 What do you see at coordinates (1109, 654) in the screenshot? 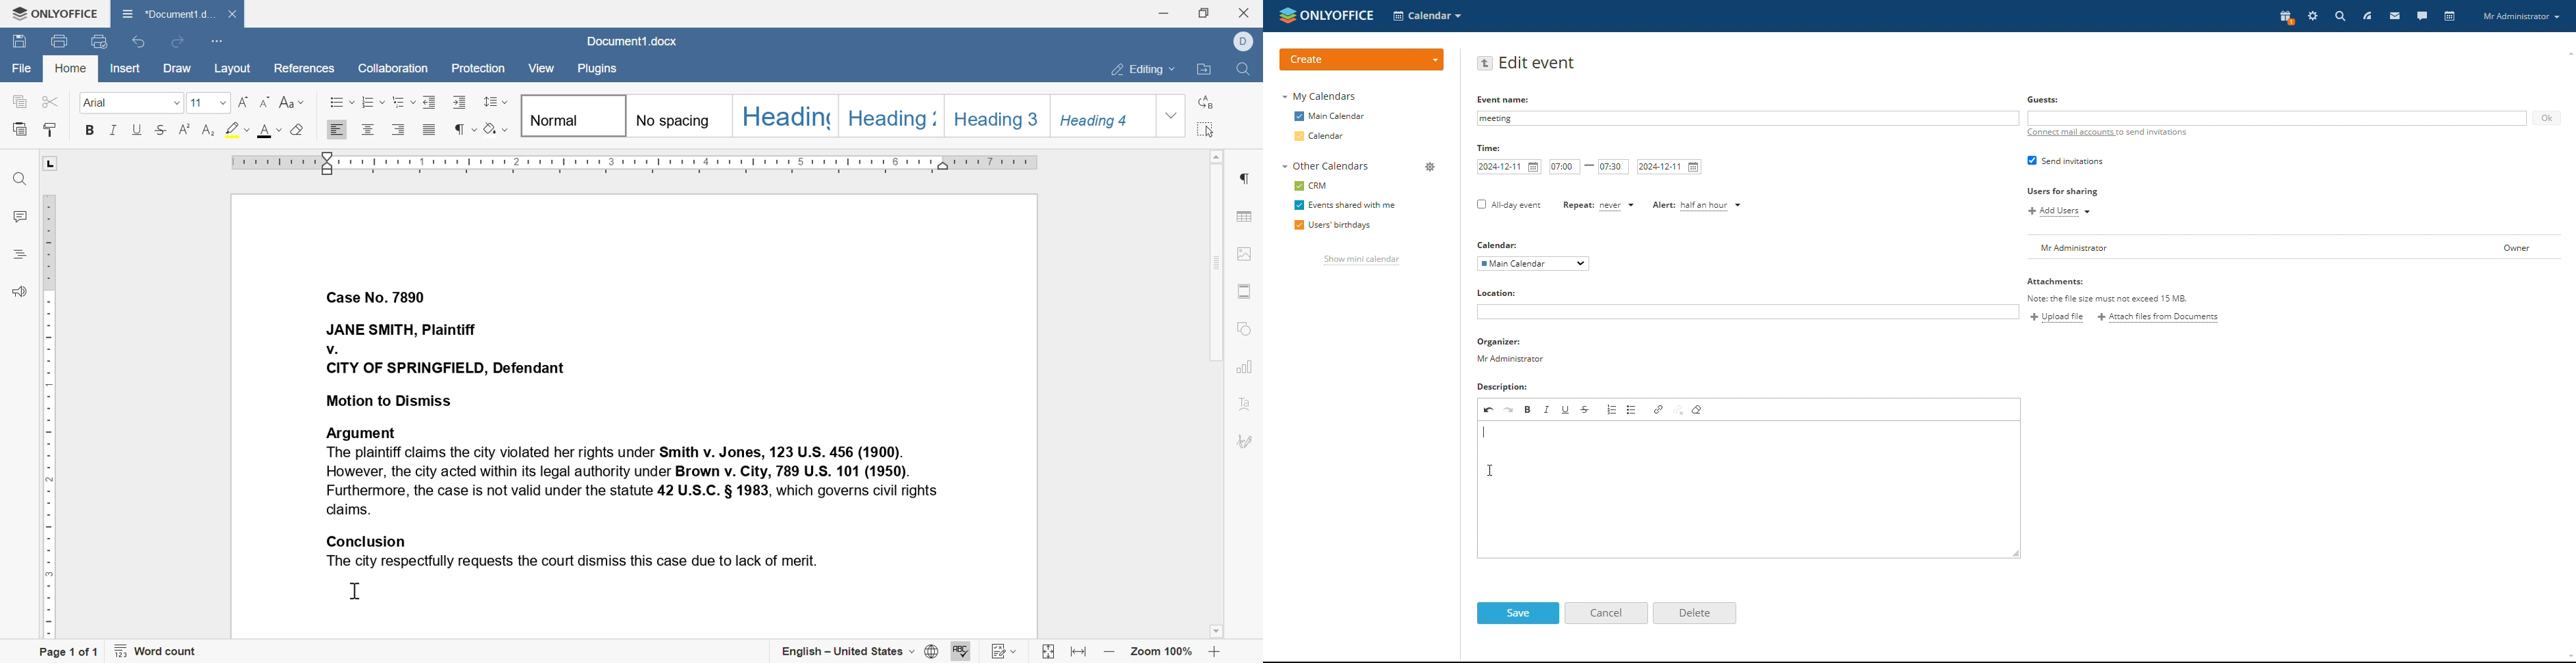
I see `zoom out` at bounding box center [1109, 654].